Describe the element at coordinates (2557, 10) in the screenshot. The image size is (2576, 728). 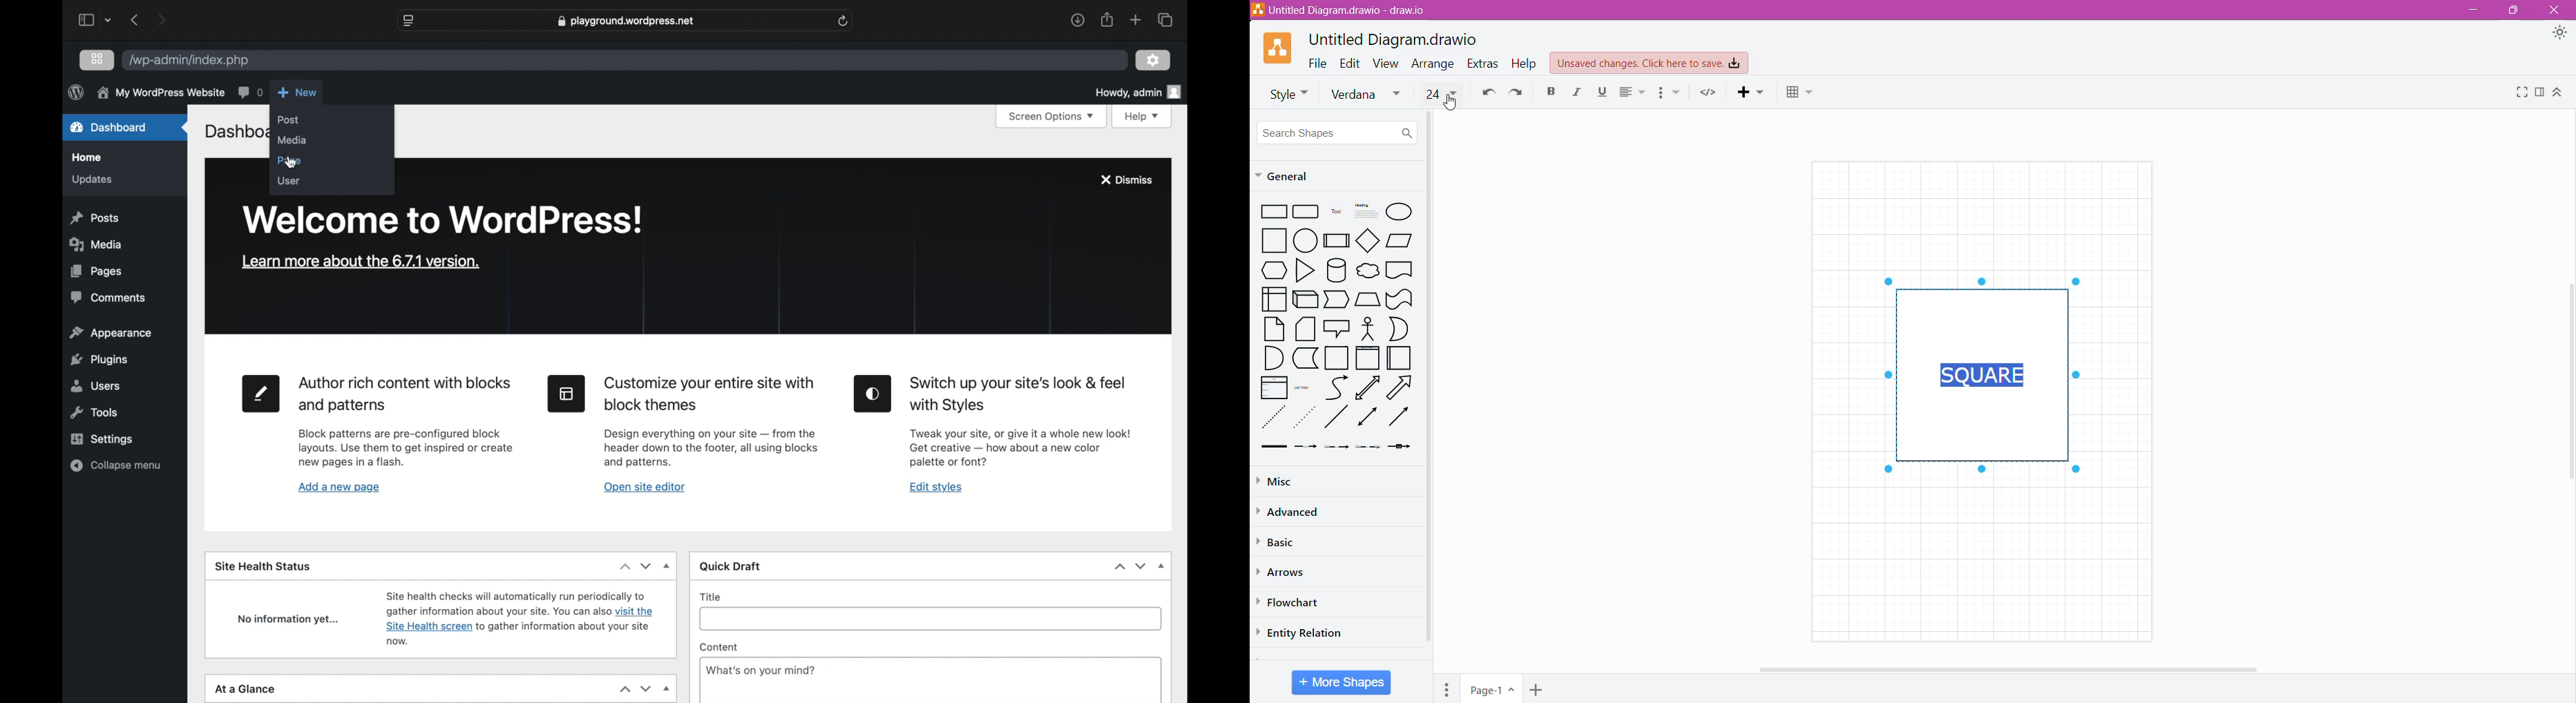
I see `Close` at that location.